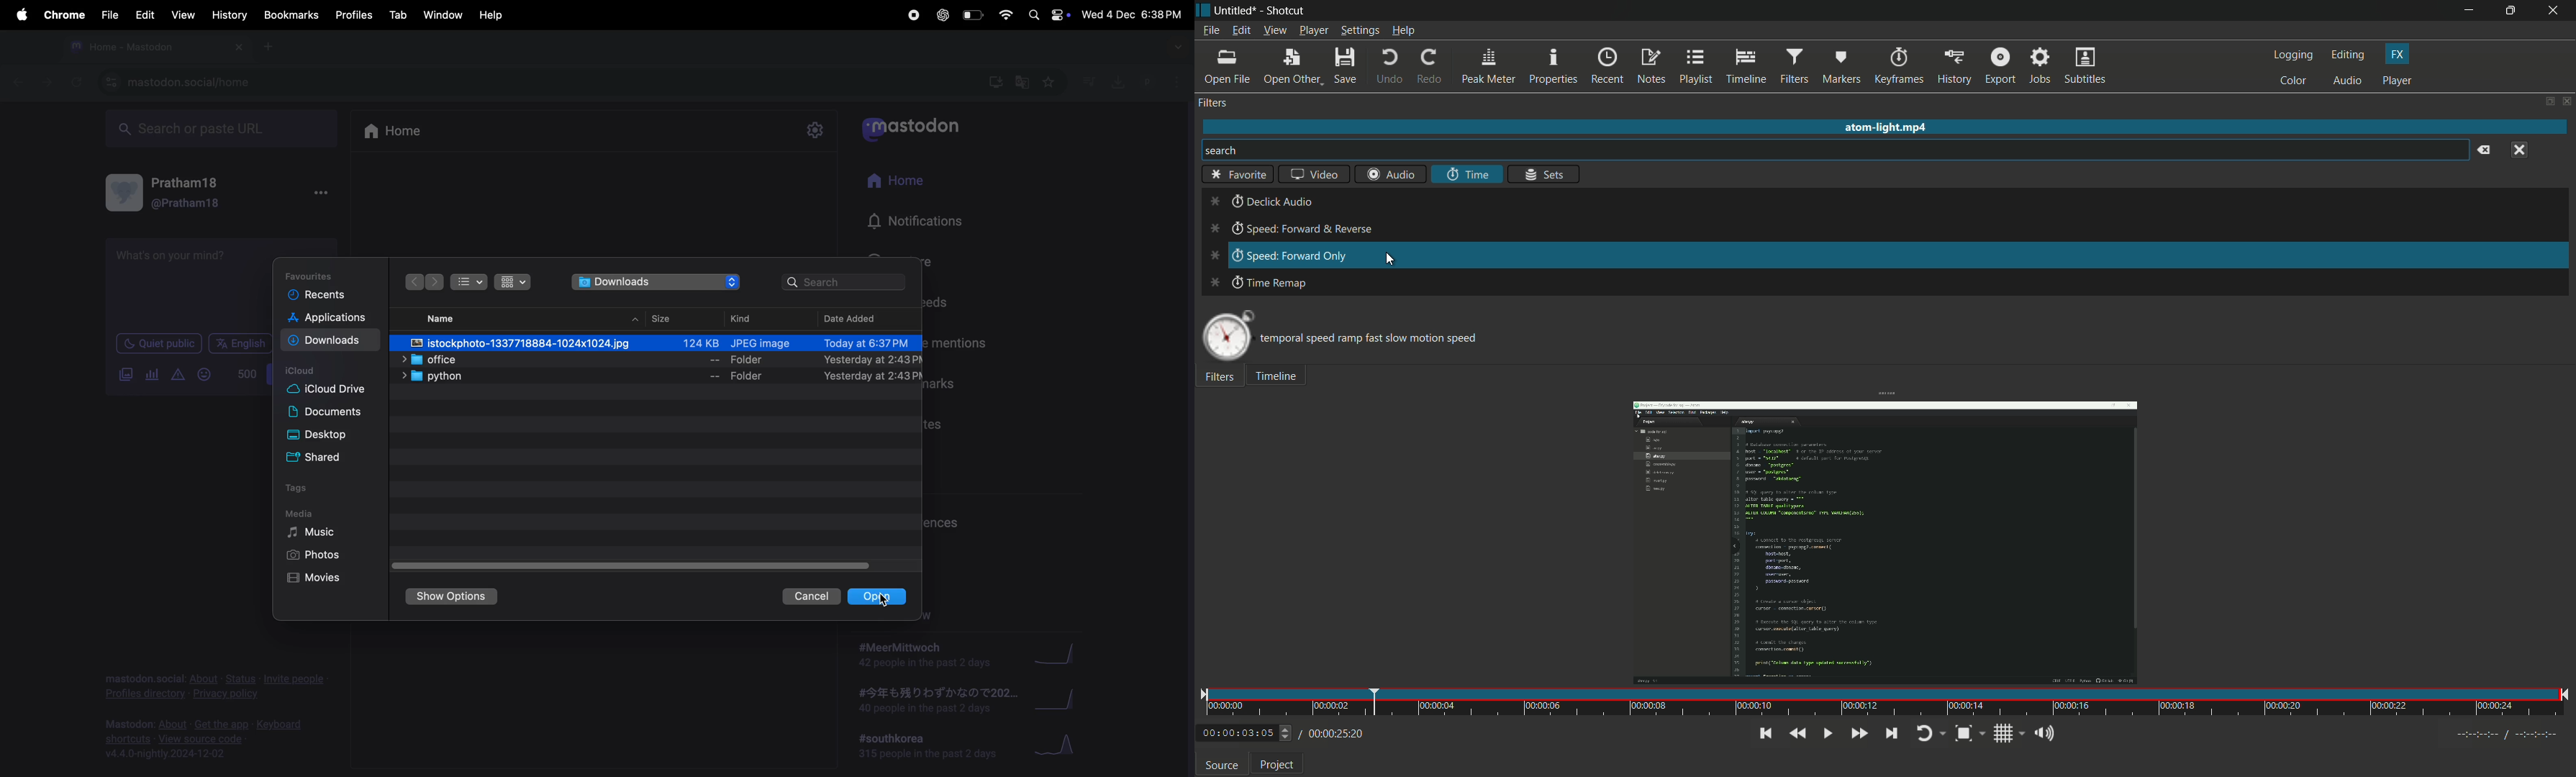 The width and height of the screenshot is (2576, 784). What do you see at coordinates (190, 280) in the screenshot?
I see `tet box` at bounding box center [190, 280].